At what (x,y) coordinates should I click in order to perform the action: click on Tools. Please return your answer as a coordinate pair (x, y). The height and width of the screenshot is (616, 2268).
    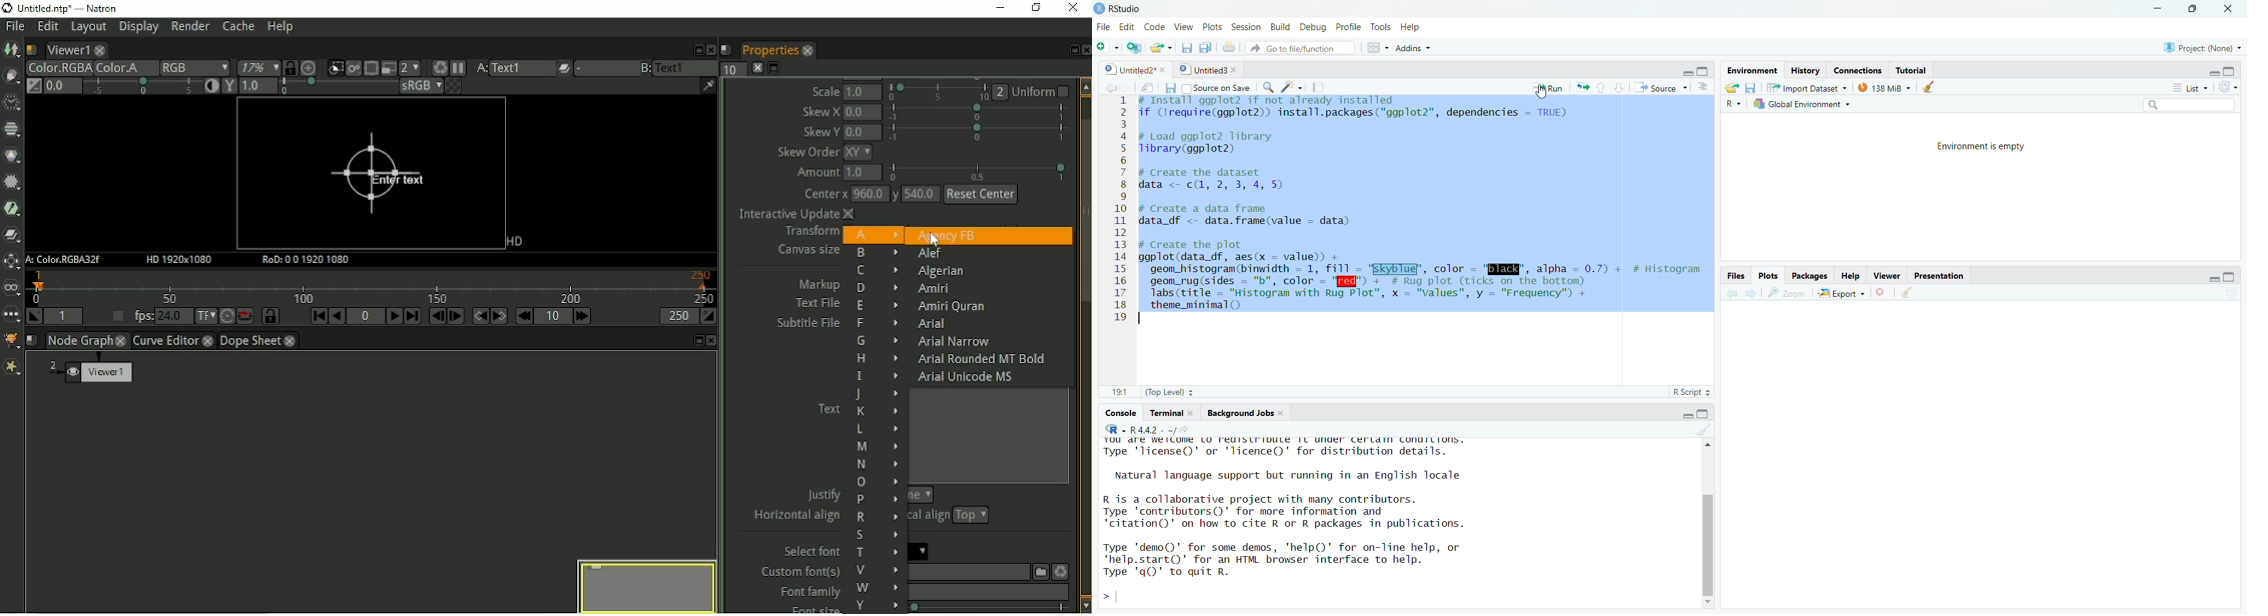
    Looking at the image, I should click on (1379, 25).